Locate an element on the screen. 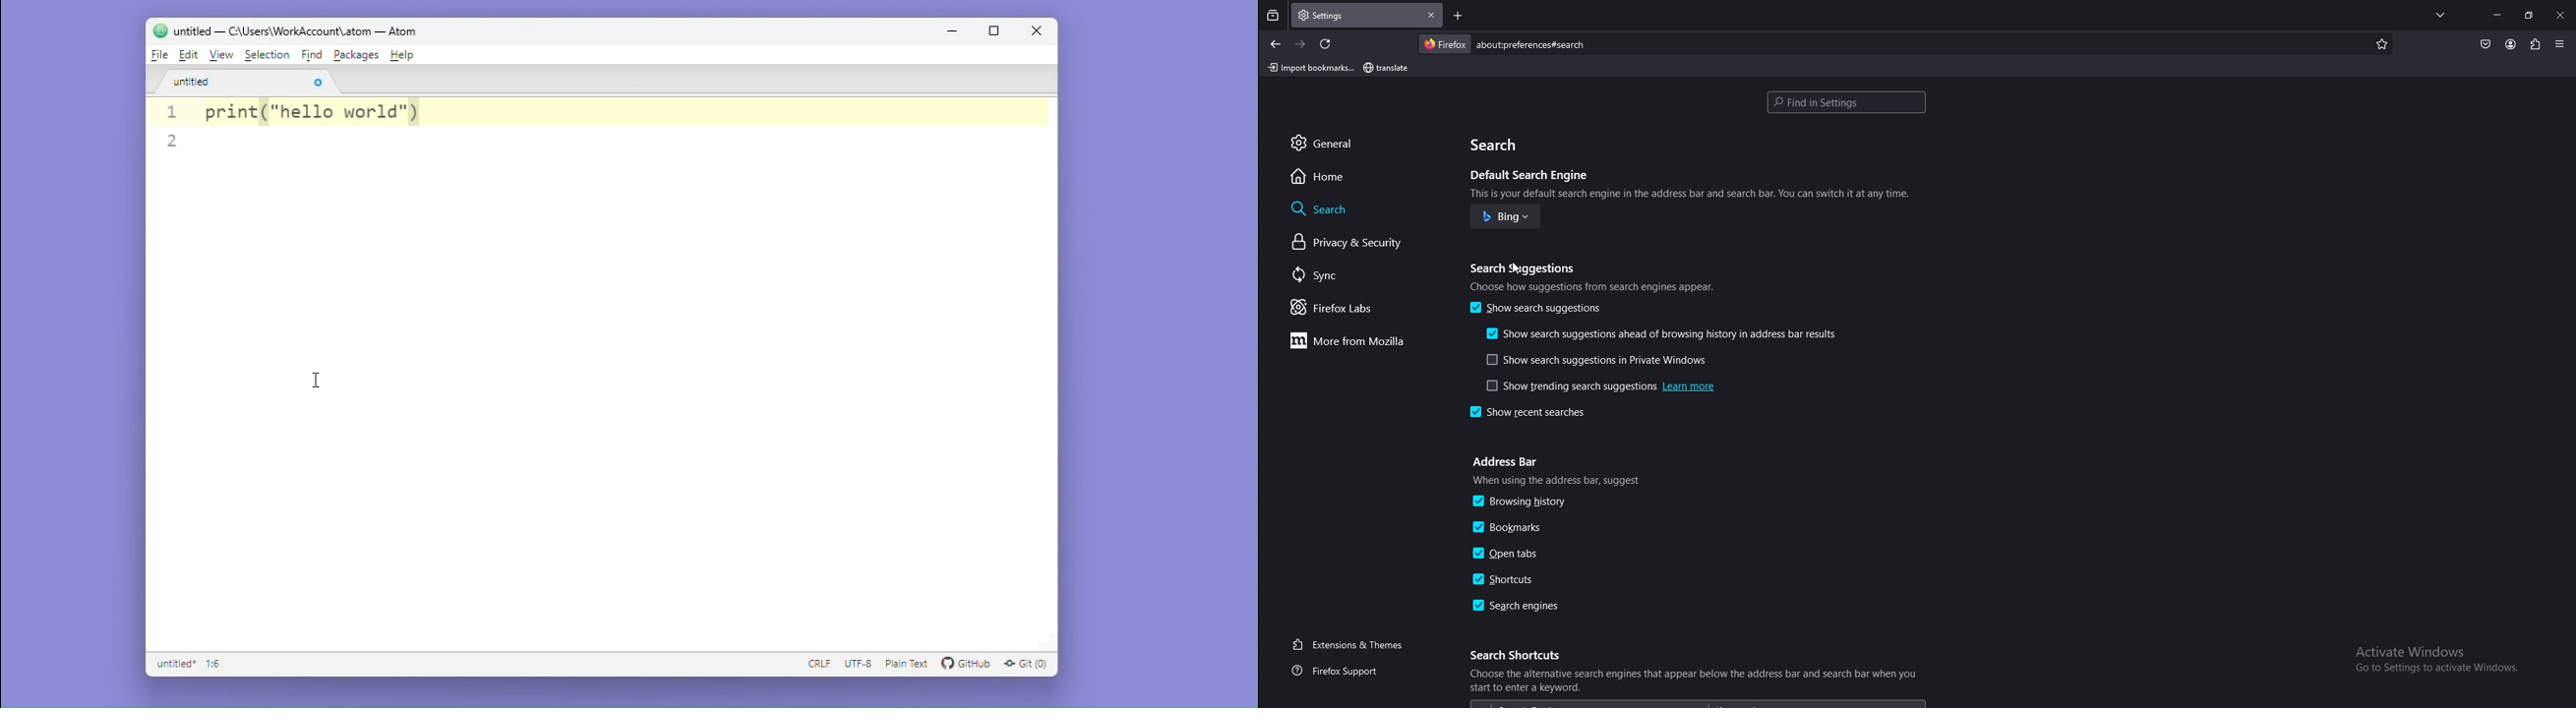 This screenshot has width=2576, height=728. open tabs is located at coordinates (1513, 555).